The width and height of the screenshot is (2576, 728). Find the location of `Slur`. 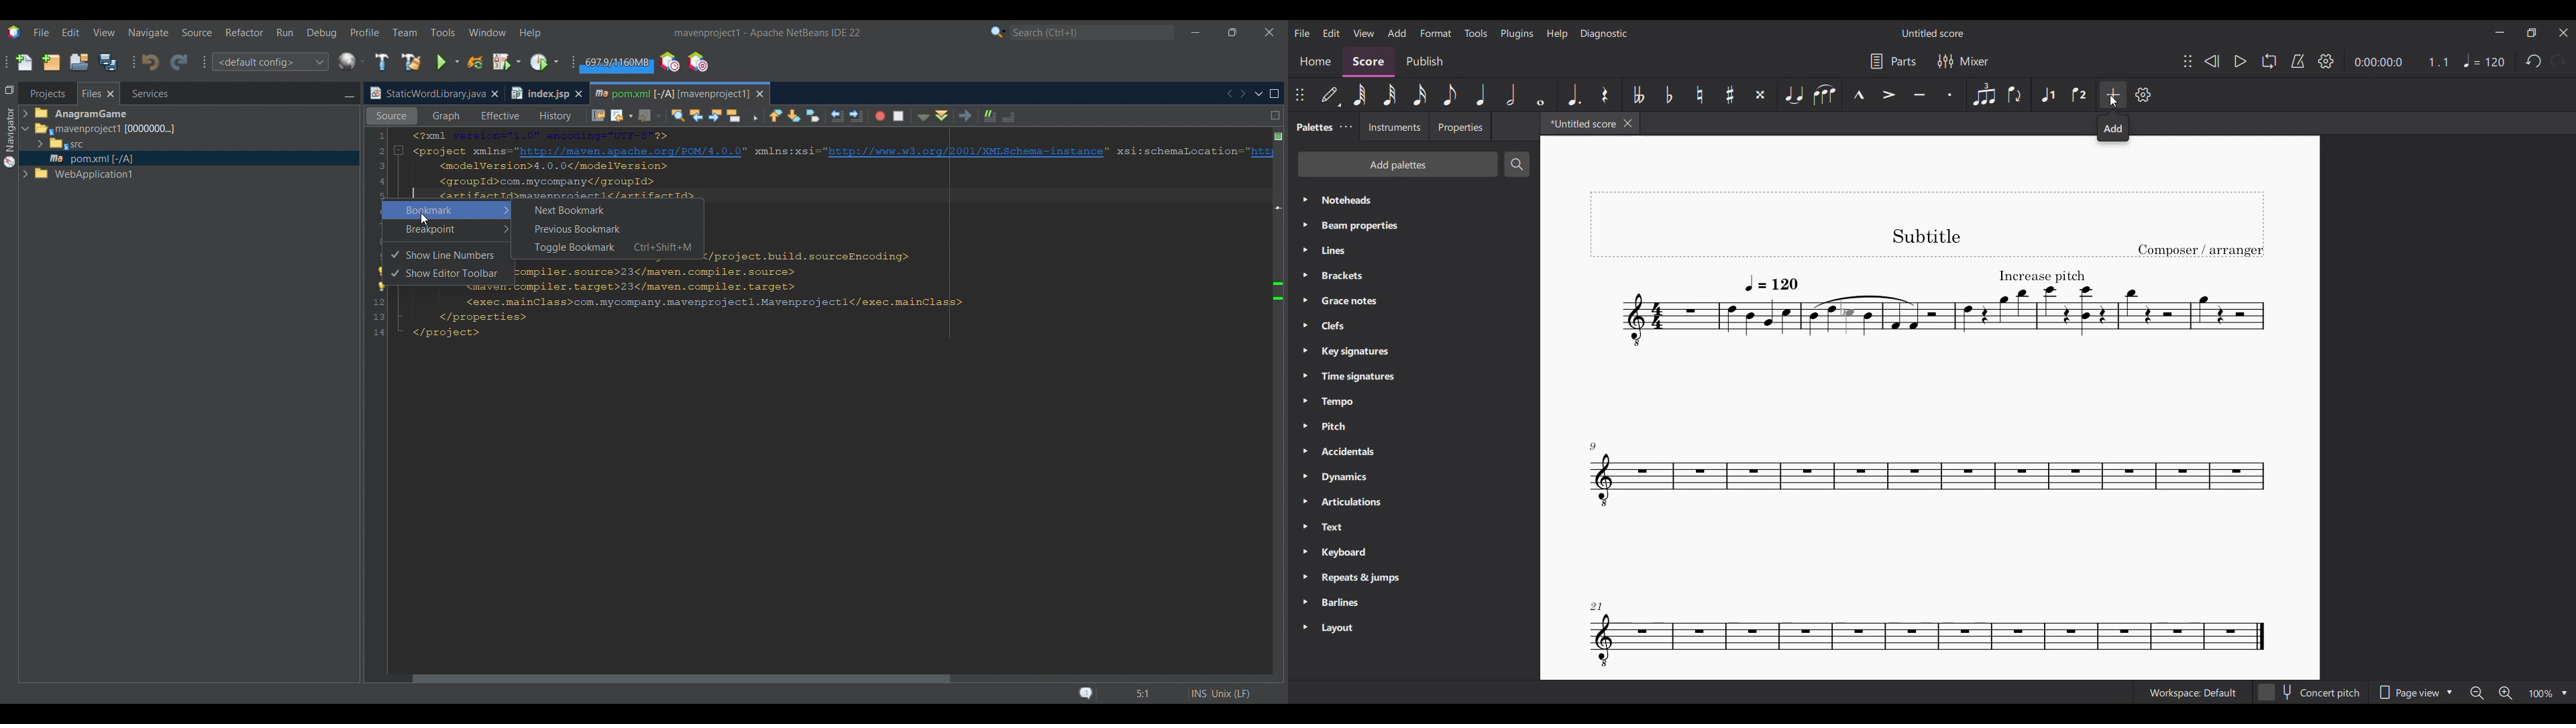

Slur is located at coordinates (1825, 94).